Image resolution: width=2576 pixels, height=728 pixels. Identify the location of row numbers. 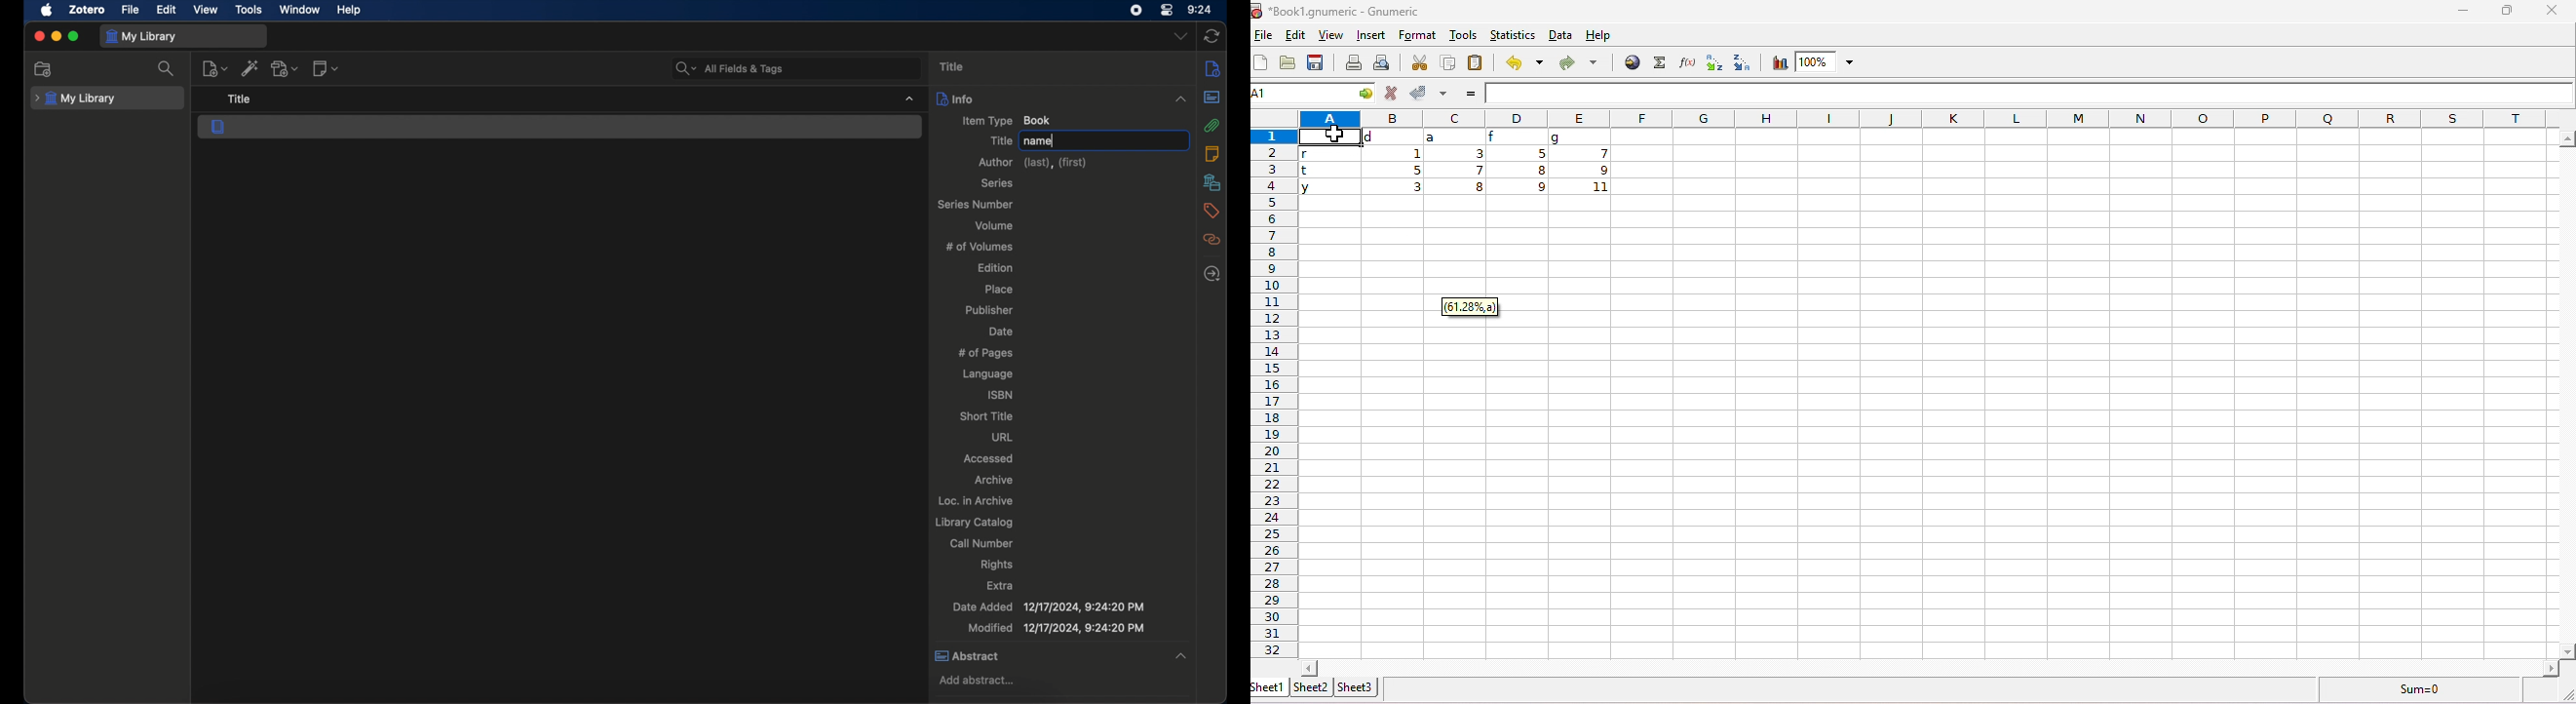
(1272, 394).